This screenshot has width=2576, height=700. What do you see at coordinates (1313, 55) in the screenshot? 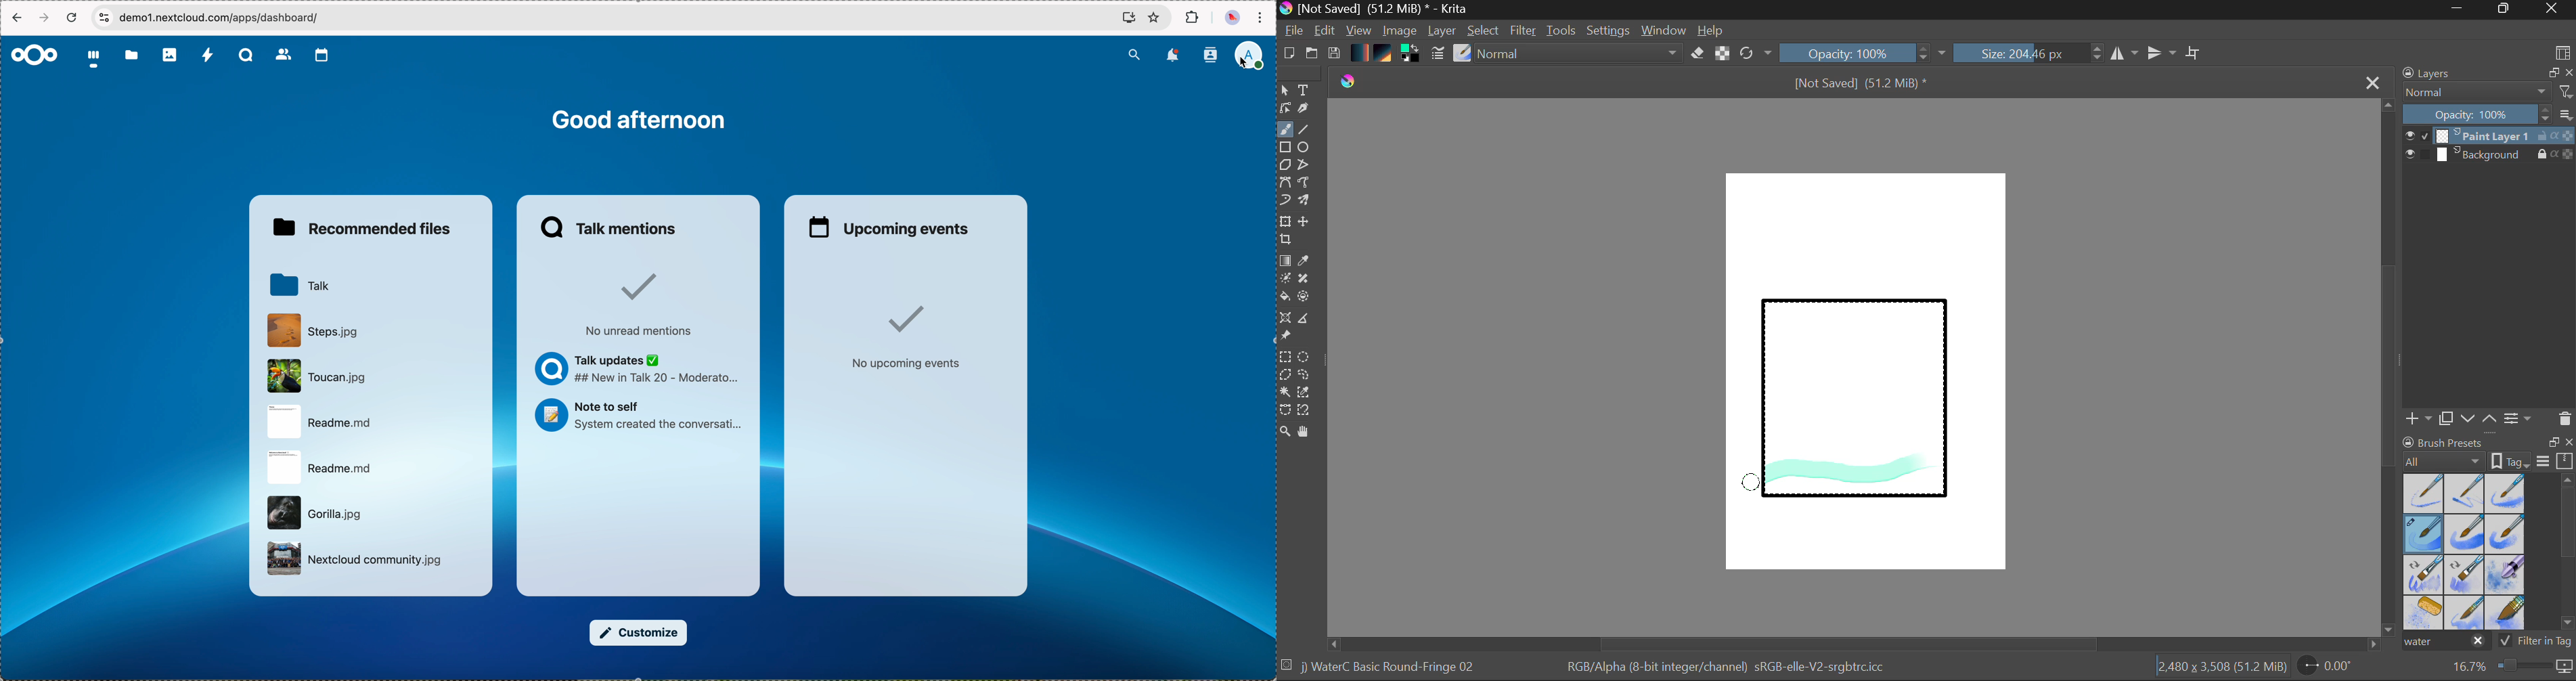
I see `Open` at bounding box center [1313, 55].